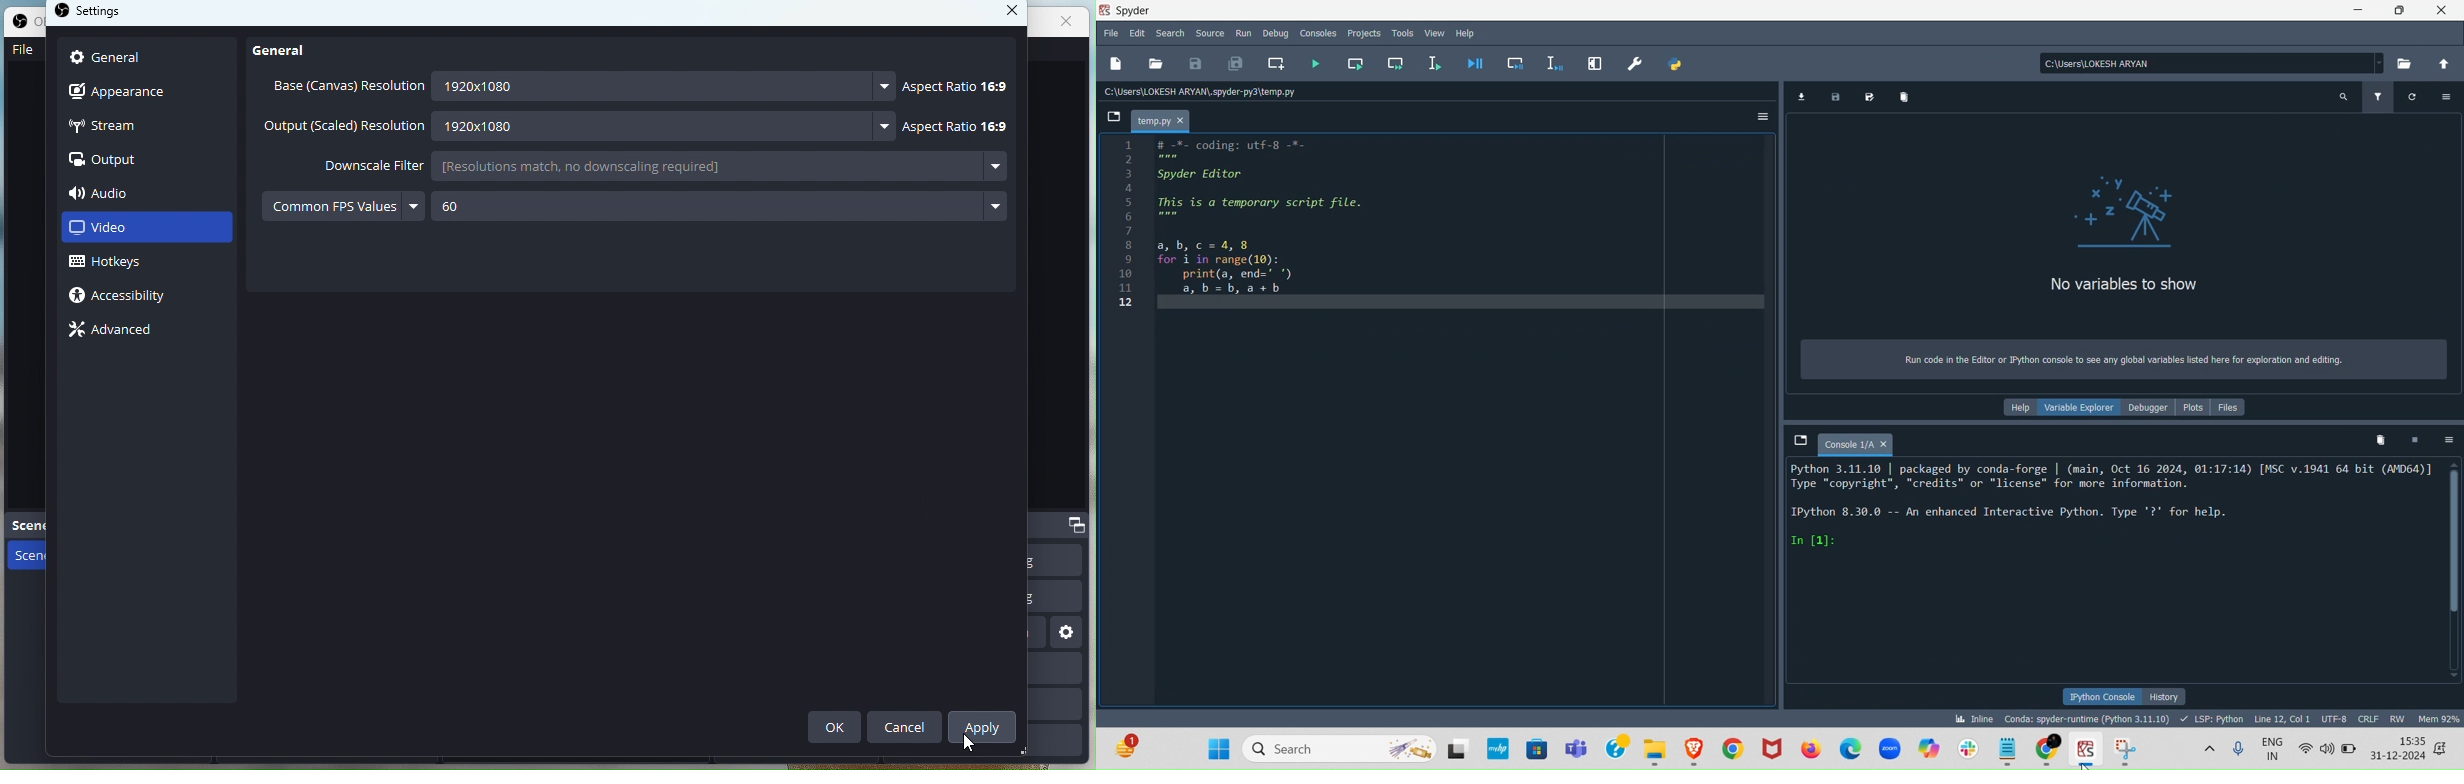  What do you see at coordinates (2444, 11) in the screenshot?
I see `Close` at bounding box center [2444, 11].